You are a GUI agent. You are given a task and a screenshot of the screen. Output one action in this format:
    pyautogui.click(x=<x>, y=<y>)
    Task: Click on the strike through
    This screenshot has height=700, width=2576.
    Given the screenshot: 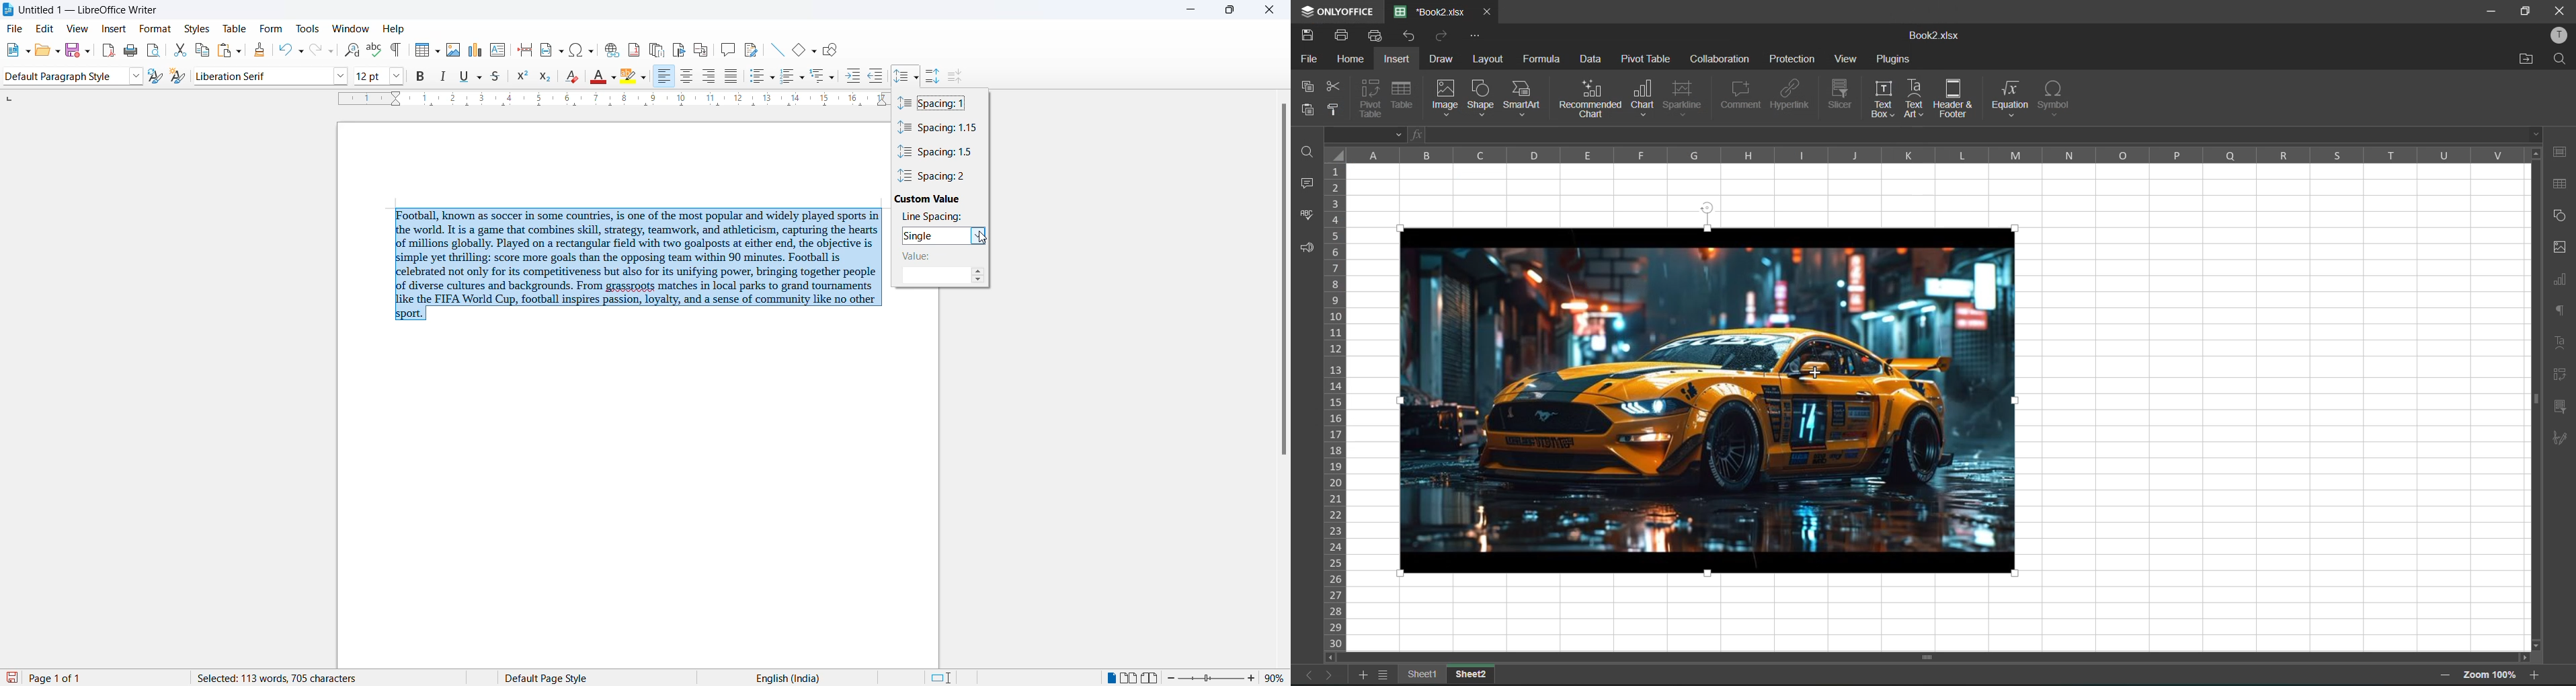 What is the action you would take?
    pyautogui.click(x=495, y=75)
    